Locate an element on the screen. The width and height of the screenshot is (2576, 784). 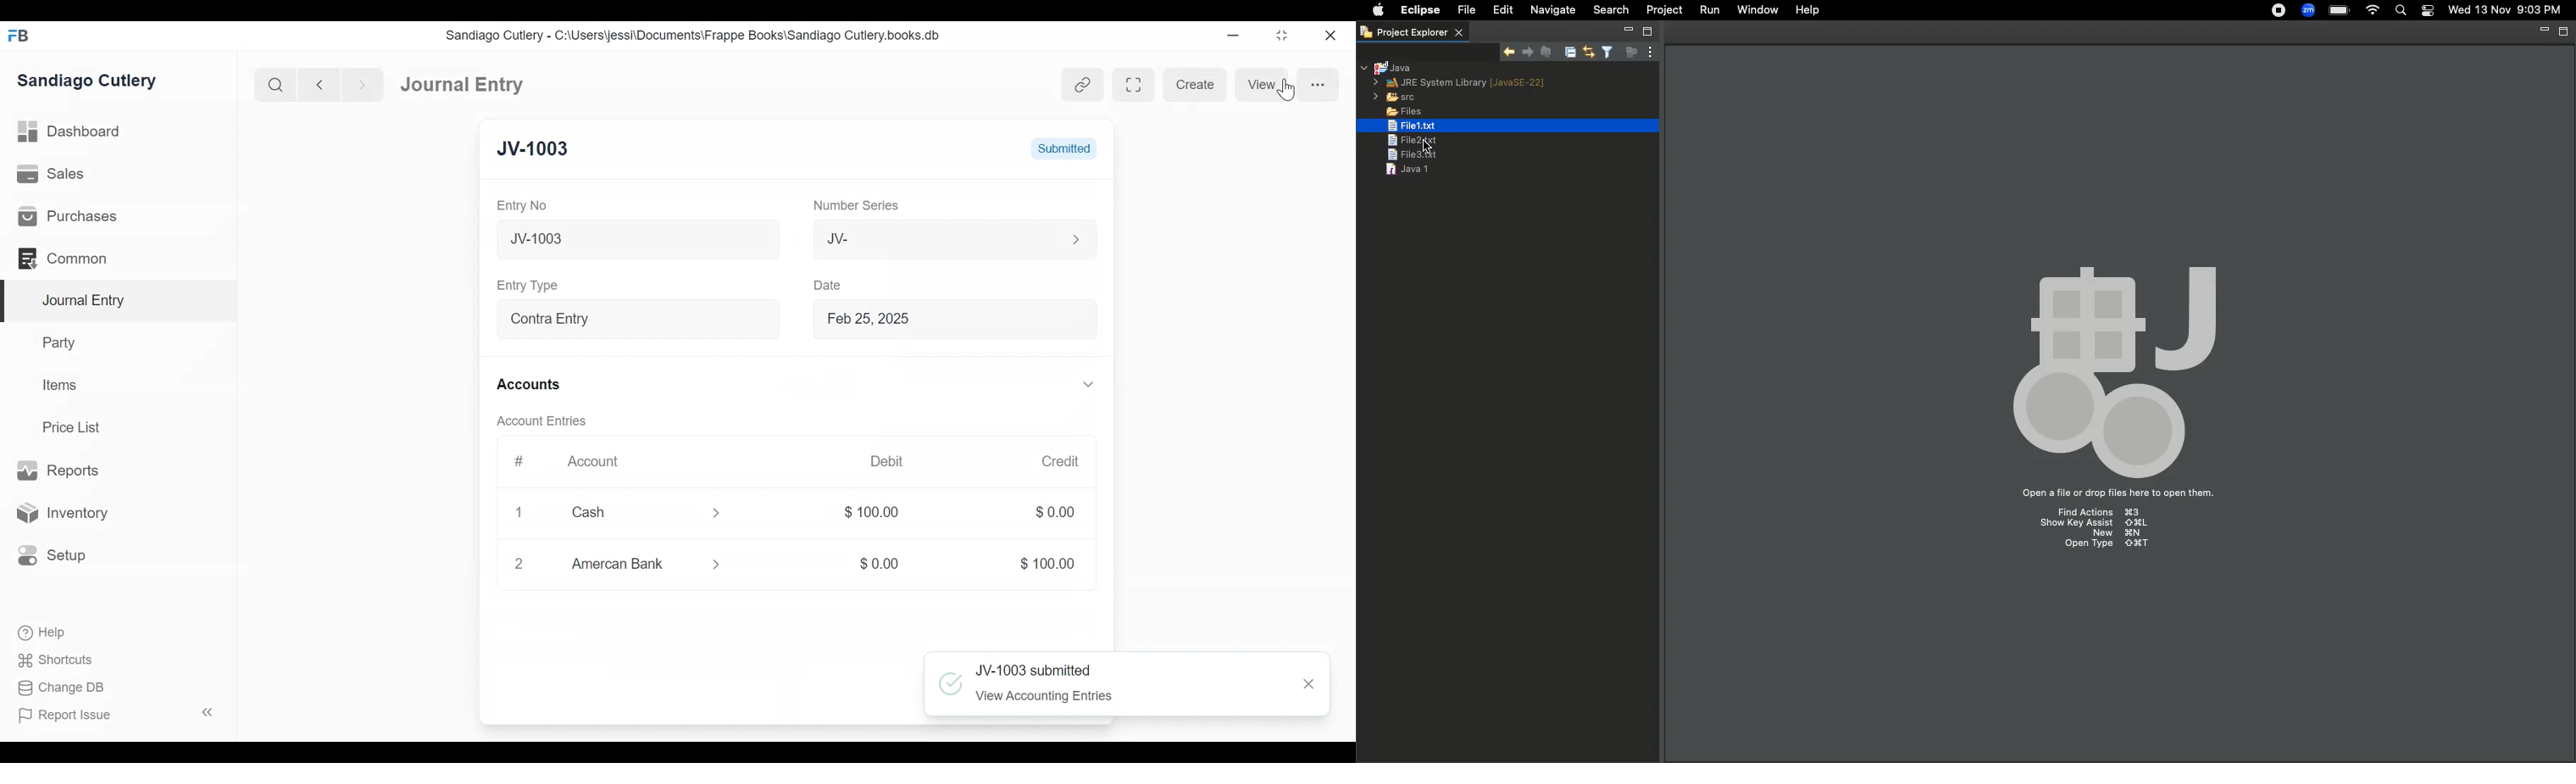
Show previous match is located at coordinates (1530, 52).